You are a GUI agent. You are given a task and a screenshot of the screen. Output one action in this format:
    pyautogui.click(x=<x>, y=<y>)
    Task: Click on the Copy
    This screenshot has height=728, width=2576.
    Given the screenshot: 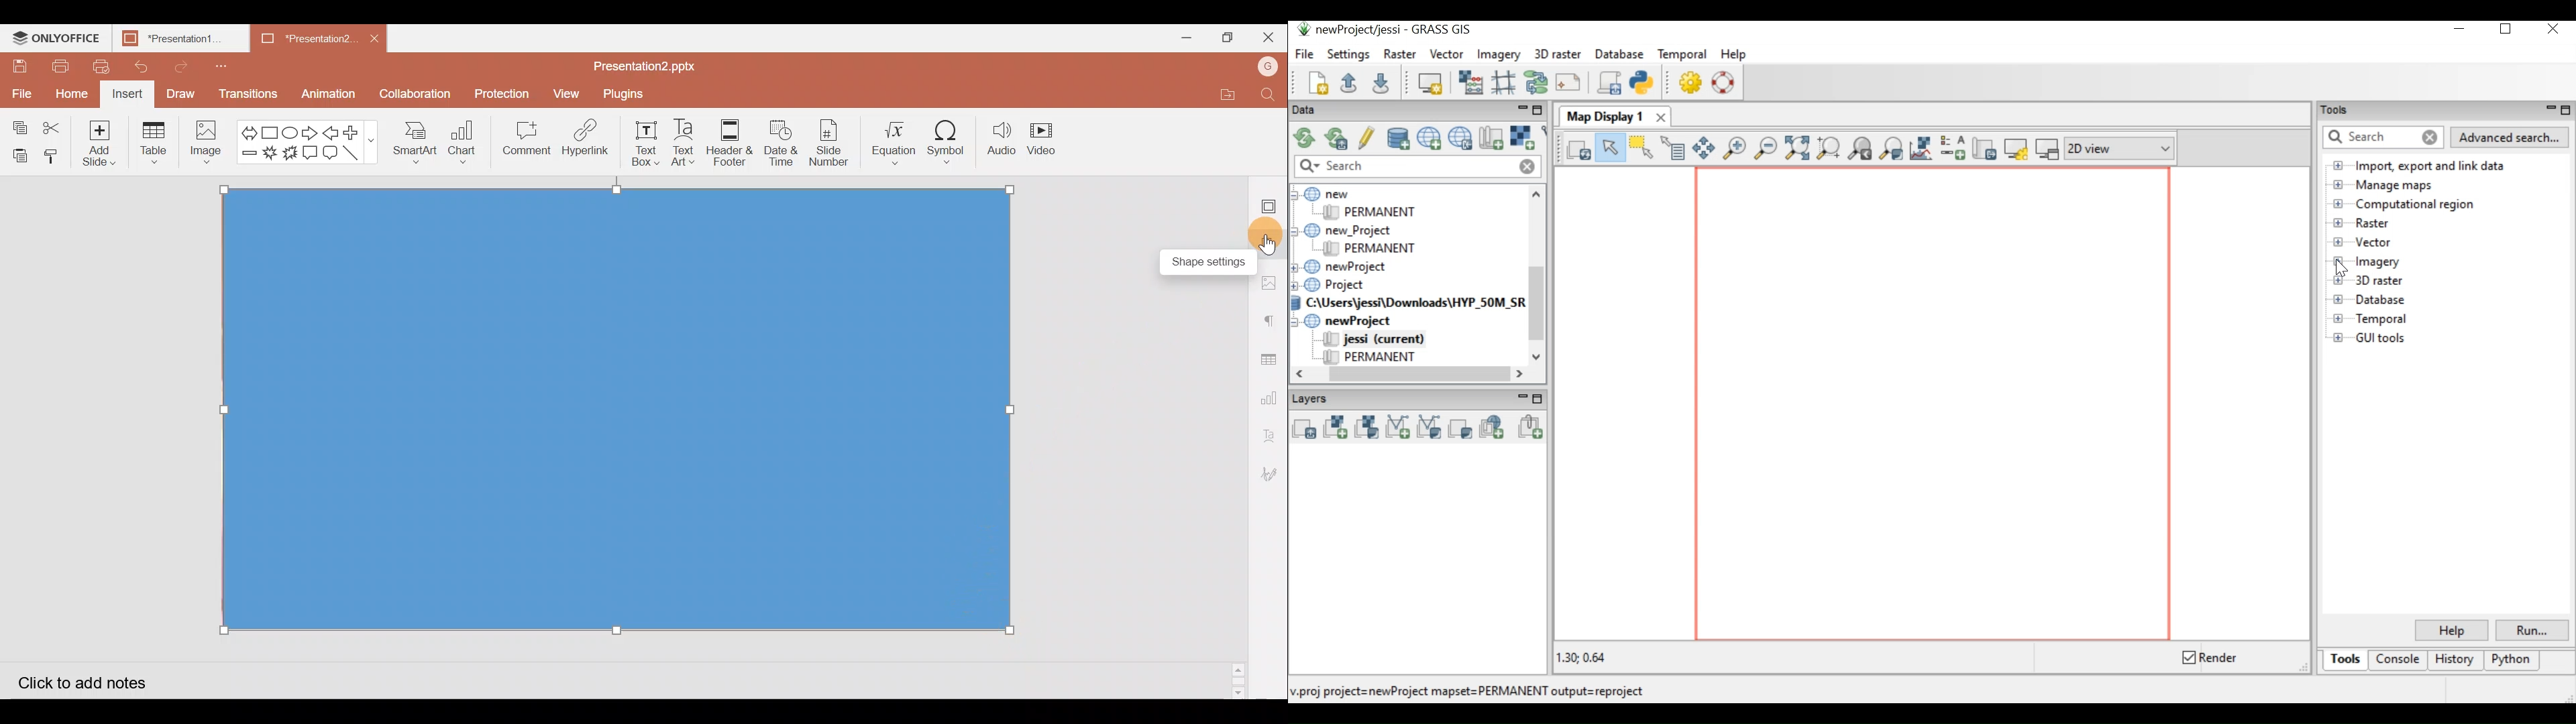 What is the action you would take?
    pyautogui.click(x=19, y=121)
    